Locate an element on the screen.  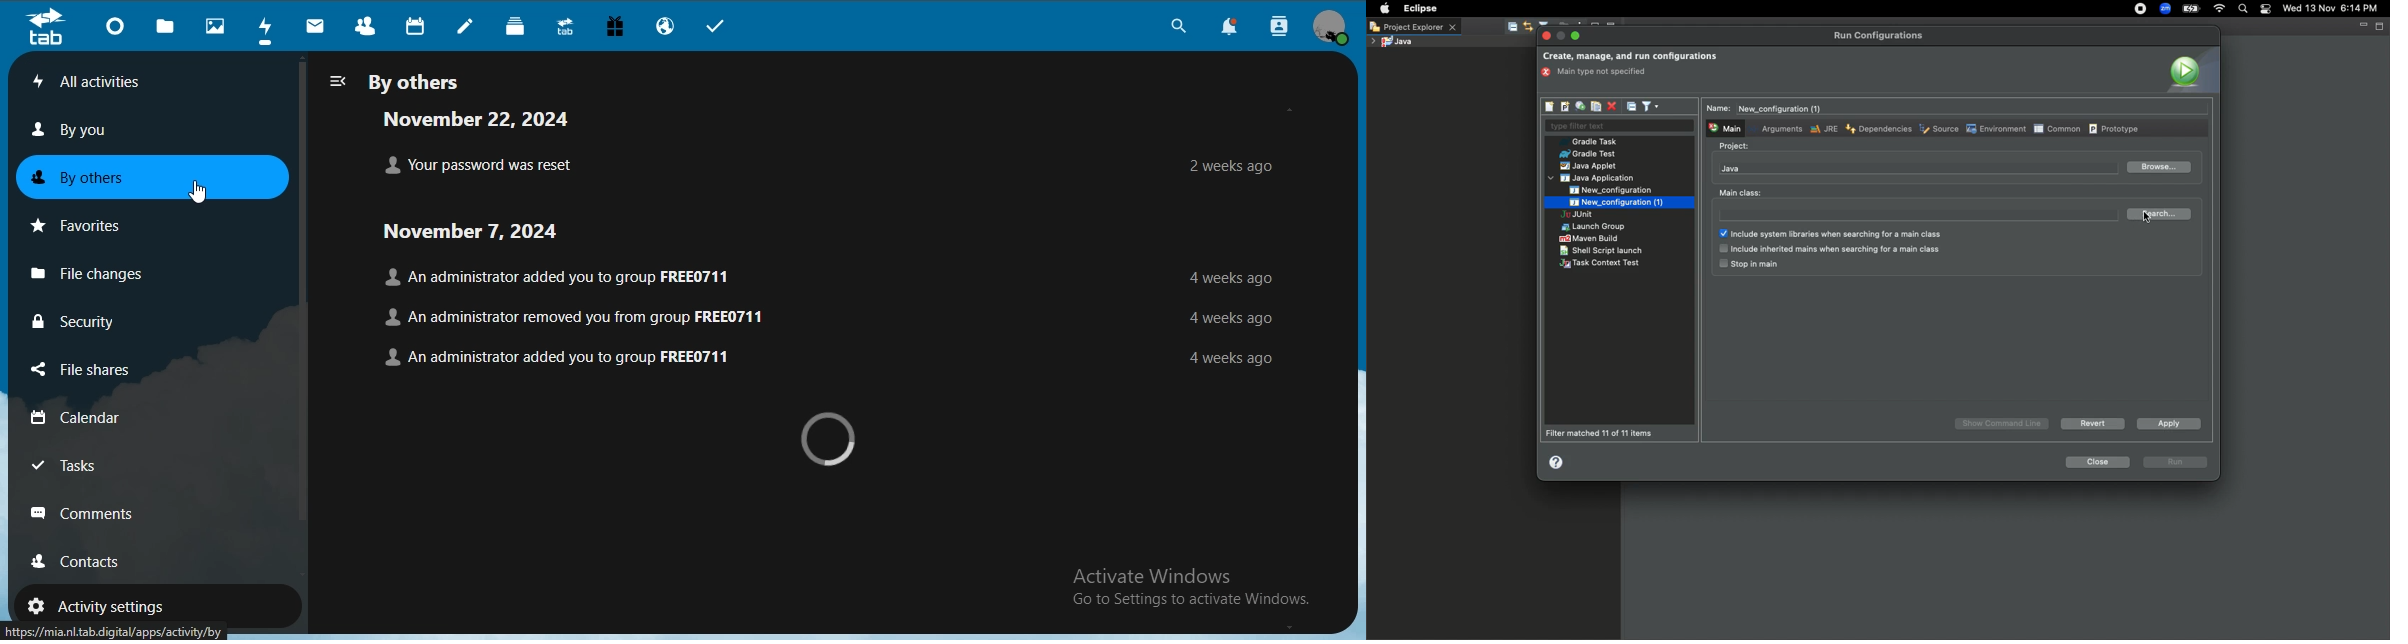
By others is located at coordinates (400, 80).